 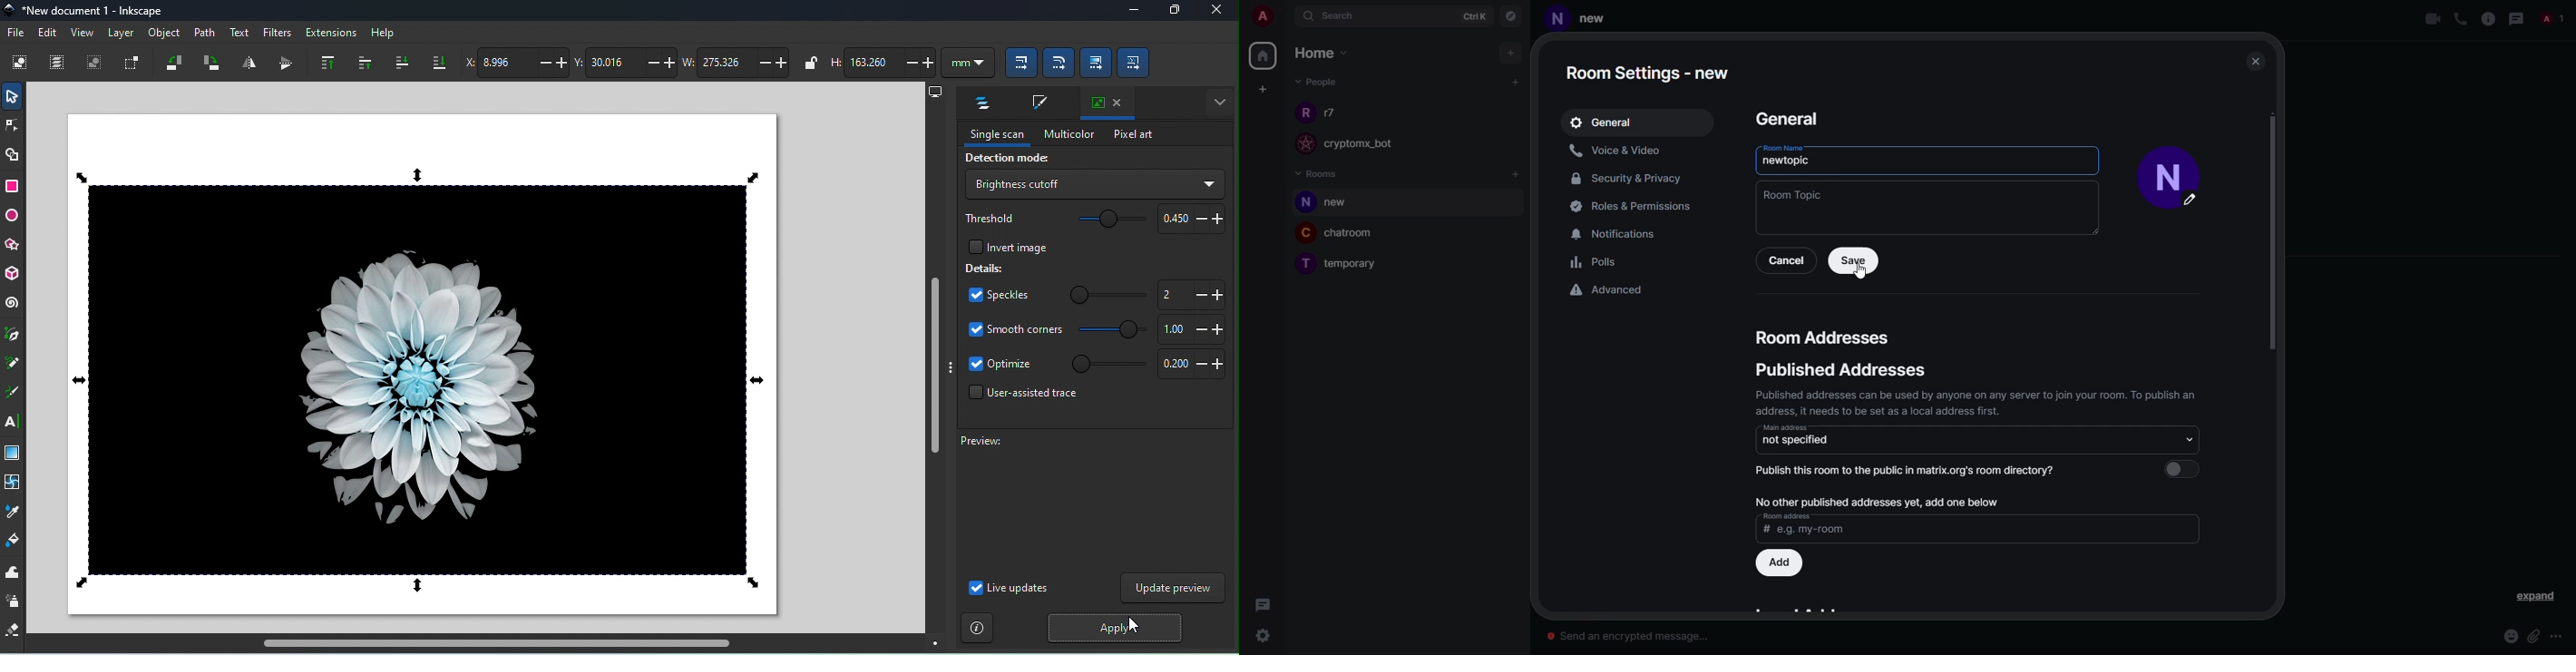 What do you see at coordinates (1629, 206) in the screenshot?
I see `roles` at bounding box center [1629, 206].